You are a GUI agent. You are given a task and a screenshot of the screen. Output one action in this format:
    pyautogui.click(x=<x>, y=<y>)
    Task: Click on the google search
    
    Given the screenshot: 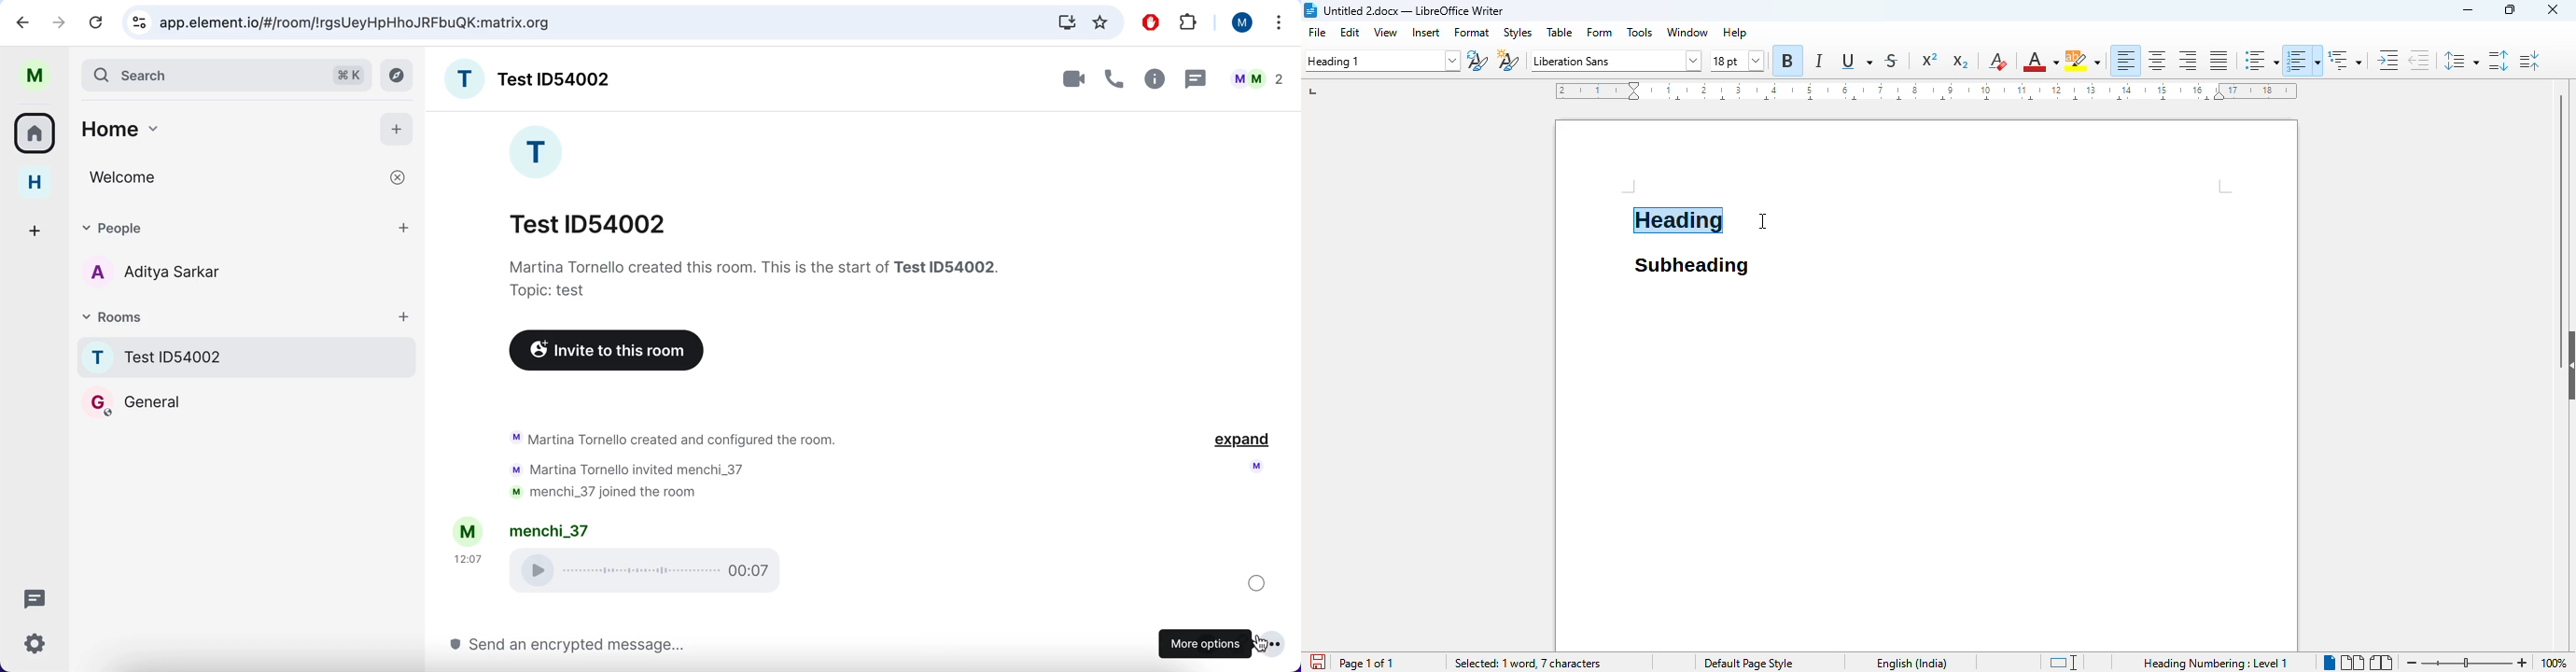 What is the action you would take?
    pyautogui.click(x=358, y=23)
    